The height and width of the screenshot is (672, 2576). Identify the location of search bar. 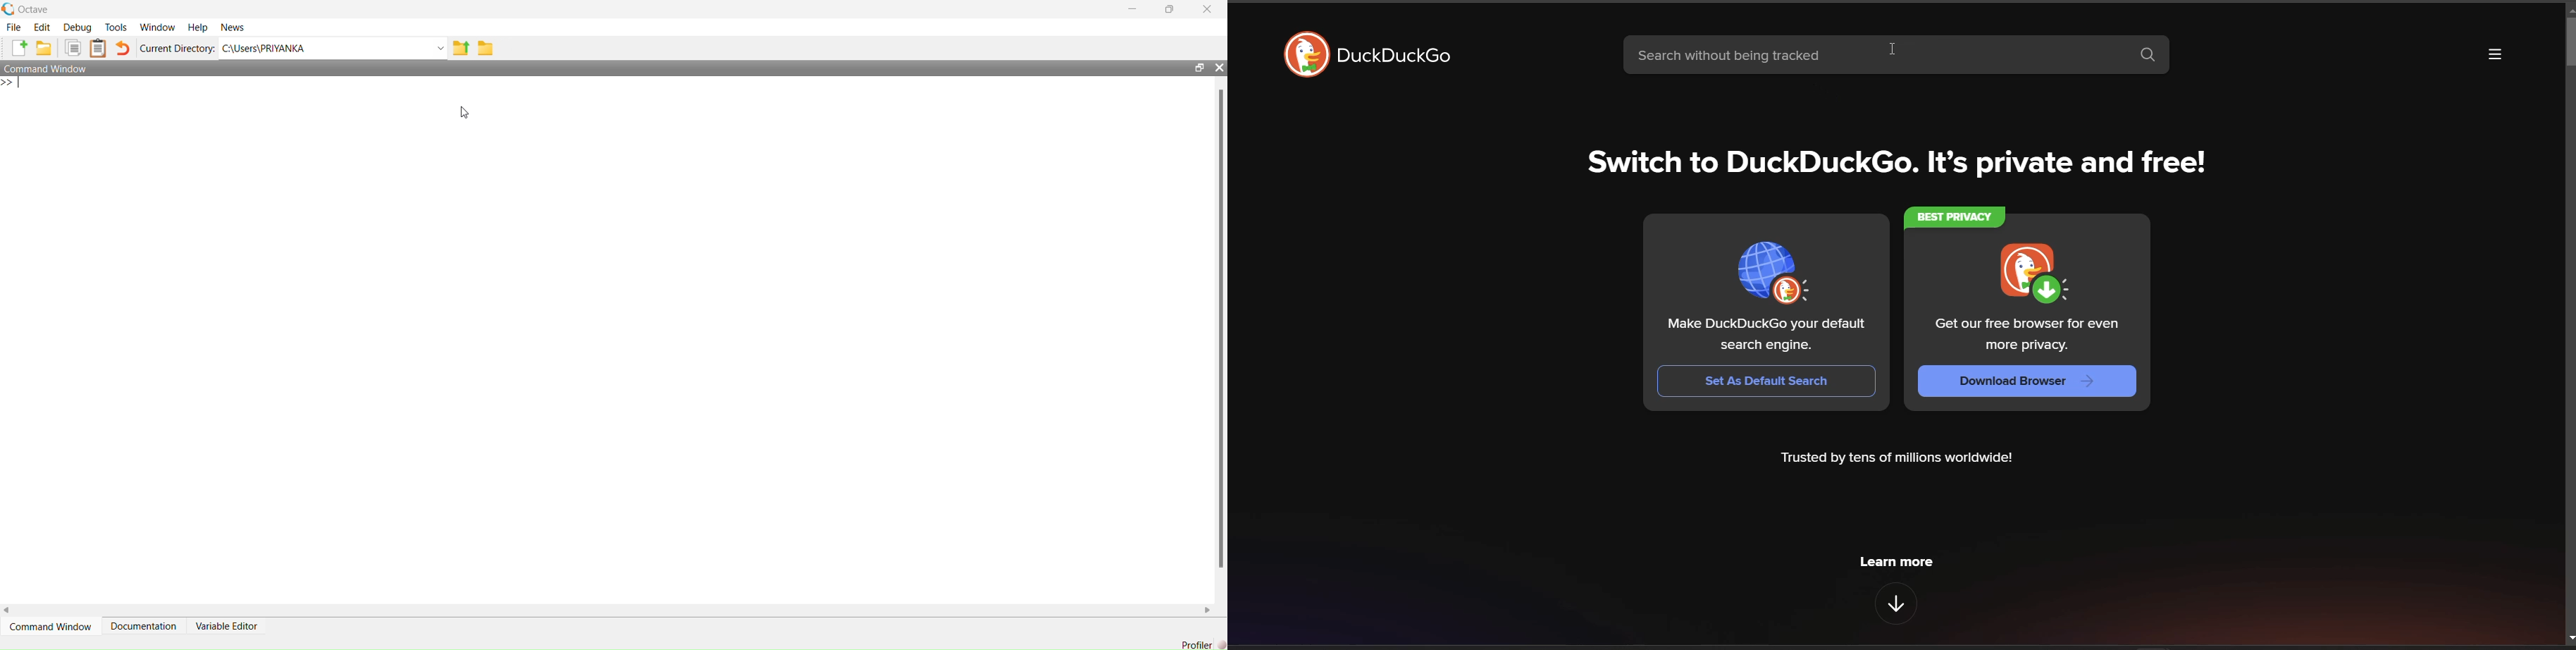
(1865, 57).